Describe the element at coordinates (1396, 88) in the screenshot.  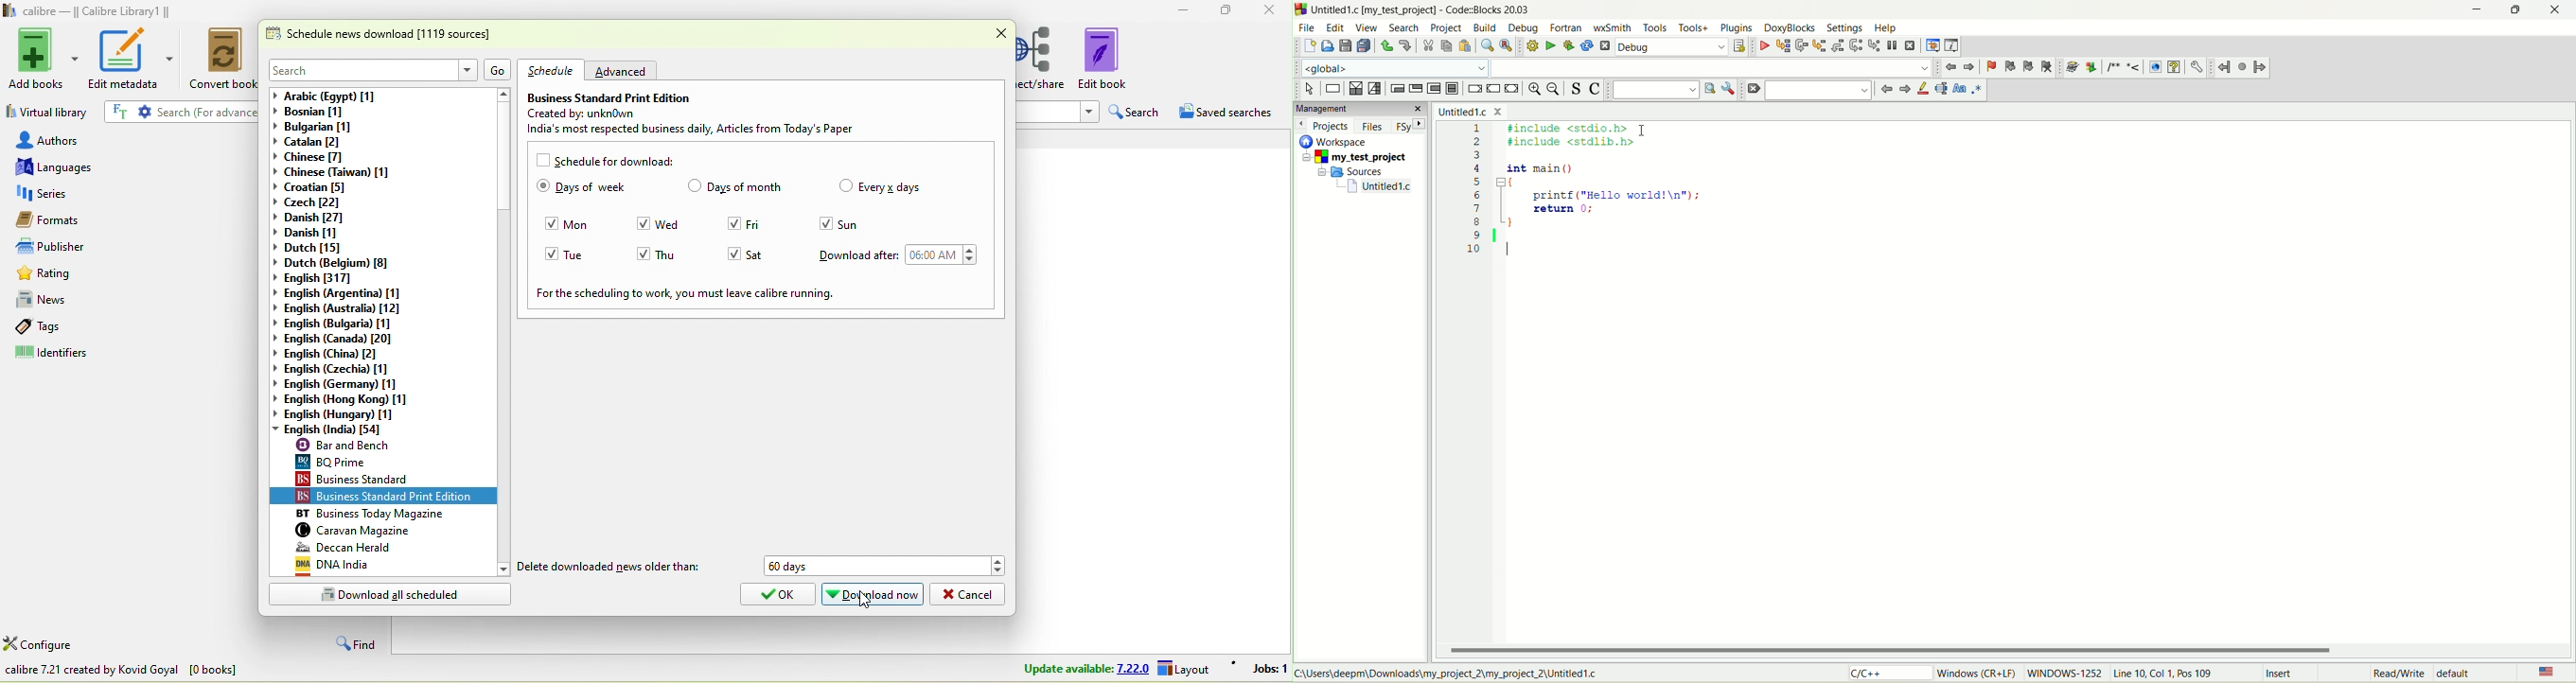
I see `entry condition loop` at that location.